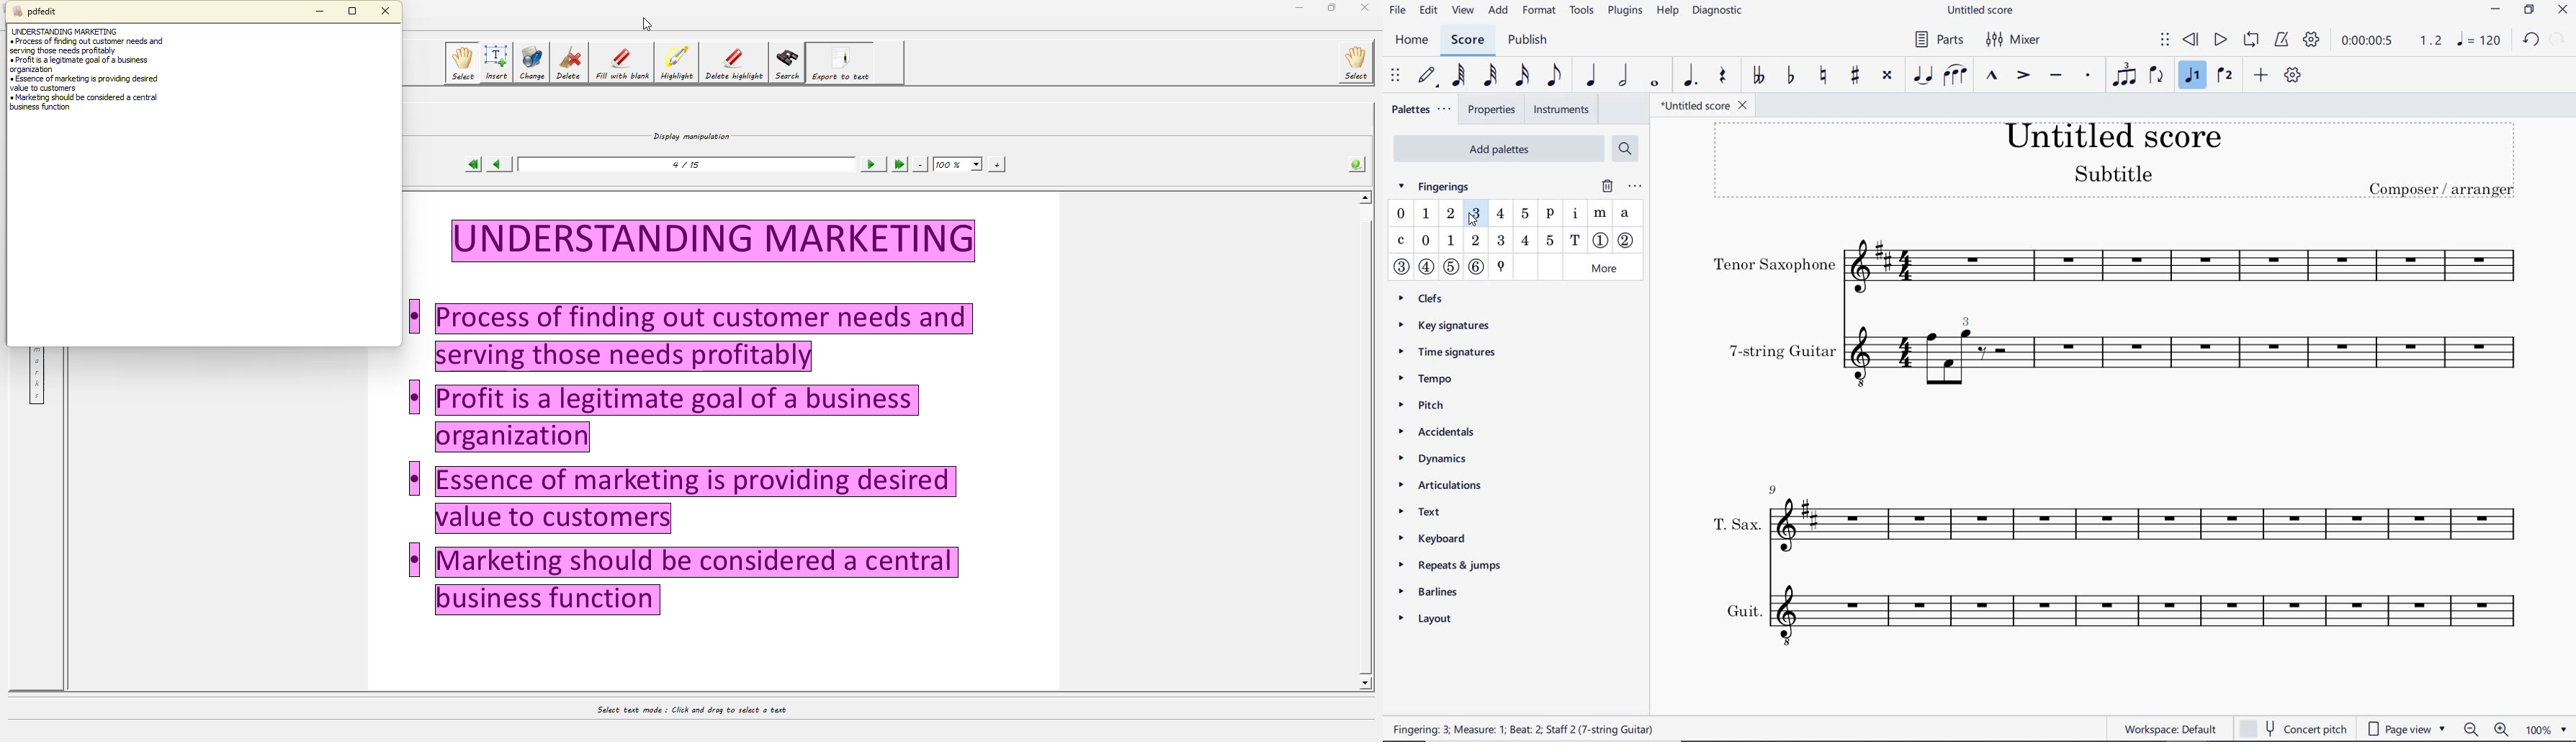  What do you see at coordinates (1758, 75) in the screenshot?
I see `TOGGLE-DOUBLE FLAT` at bounding box center [1758, 75].